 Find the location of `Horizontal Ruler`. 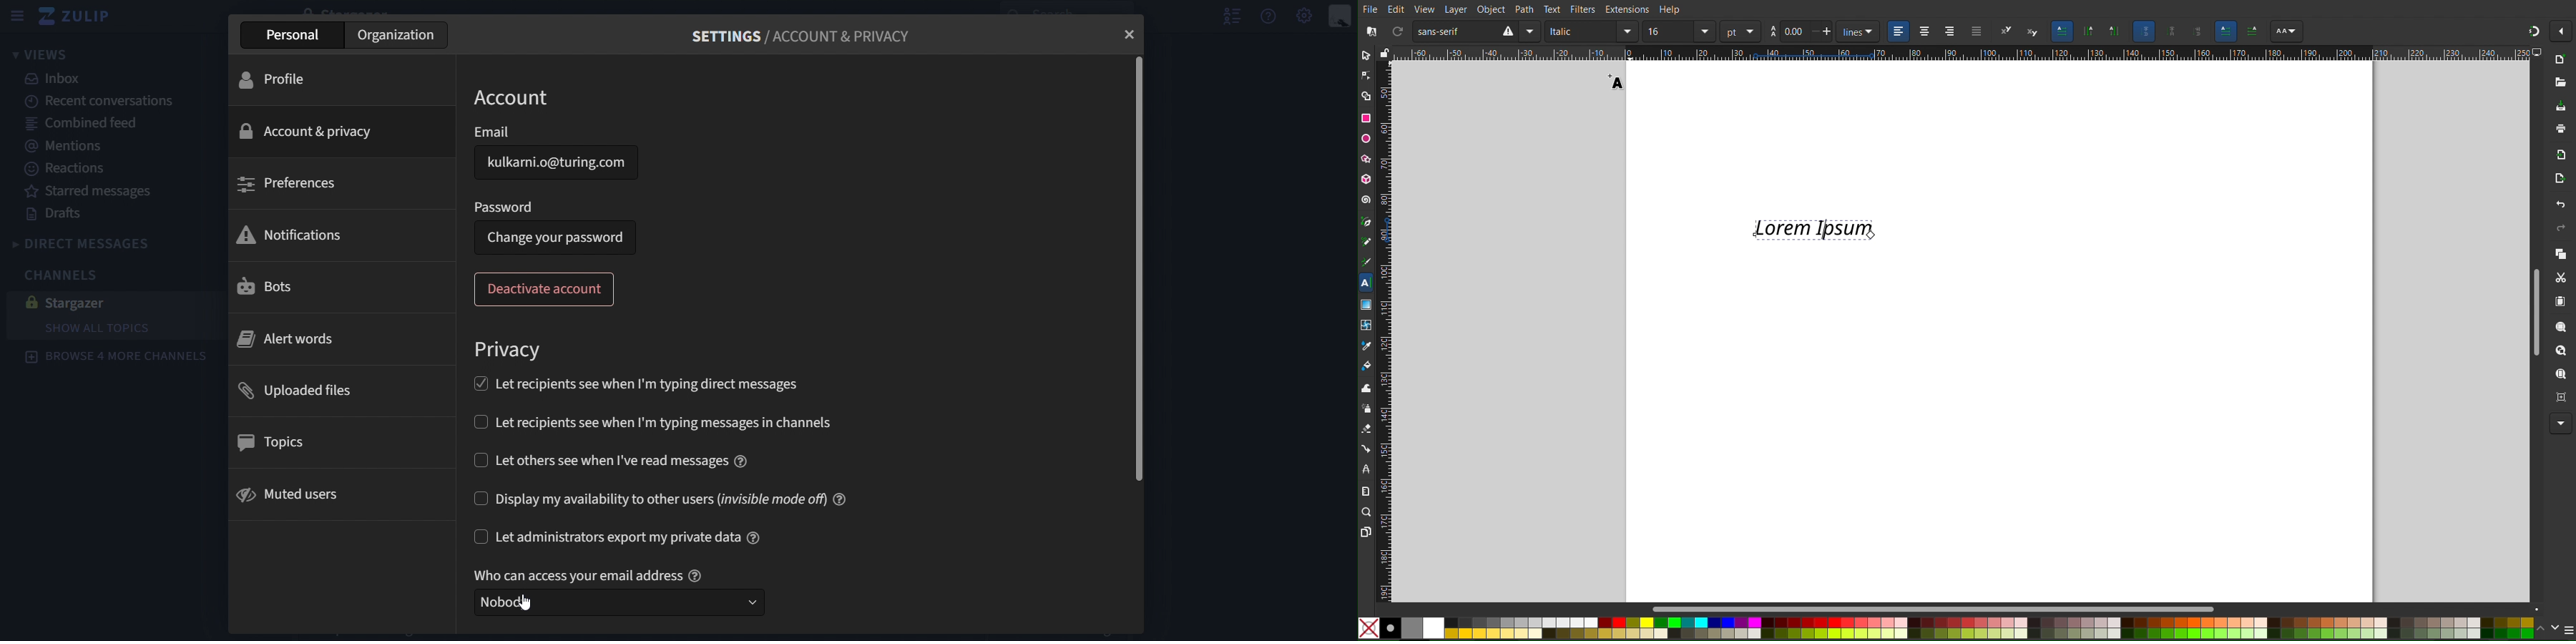

Horizontal Ruler is located at coordinates (1968, 54).